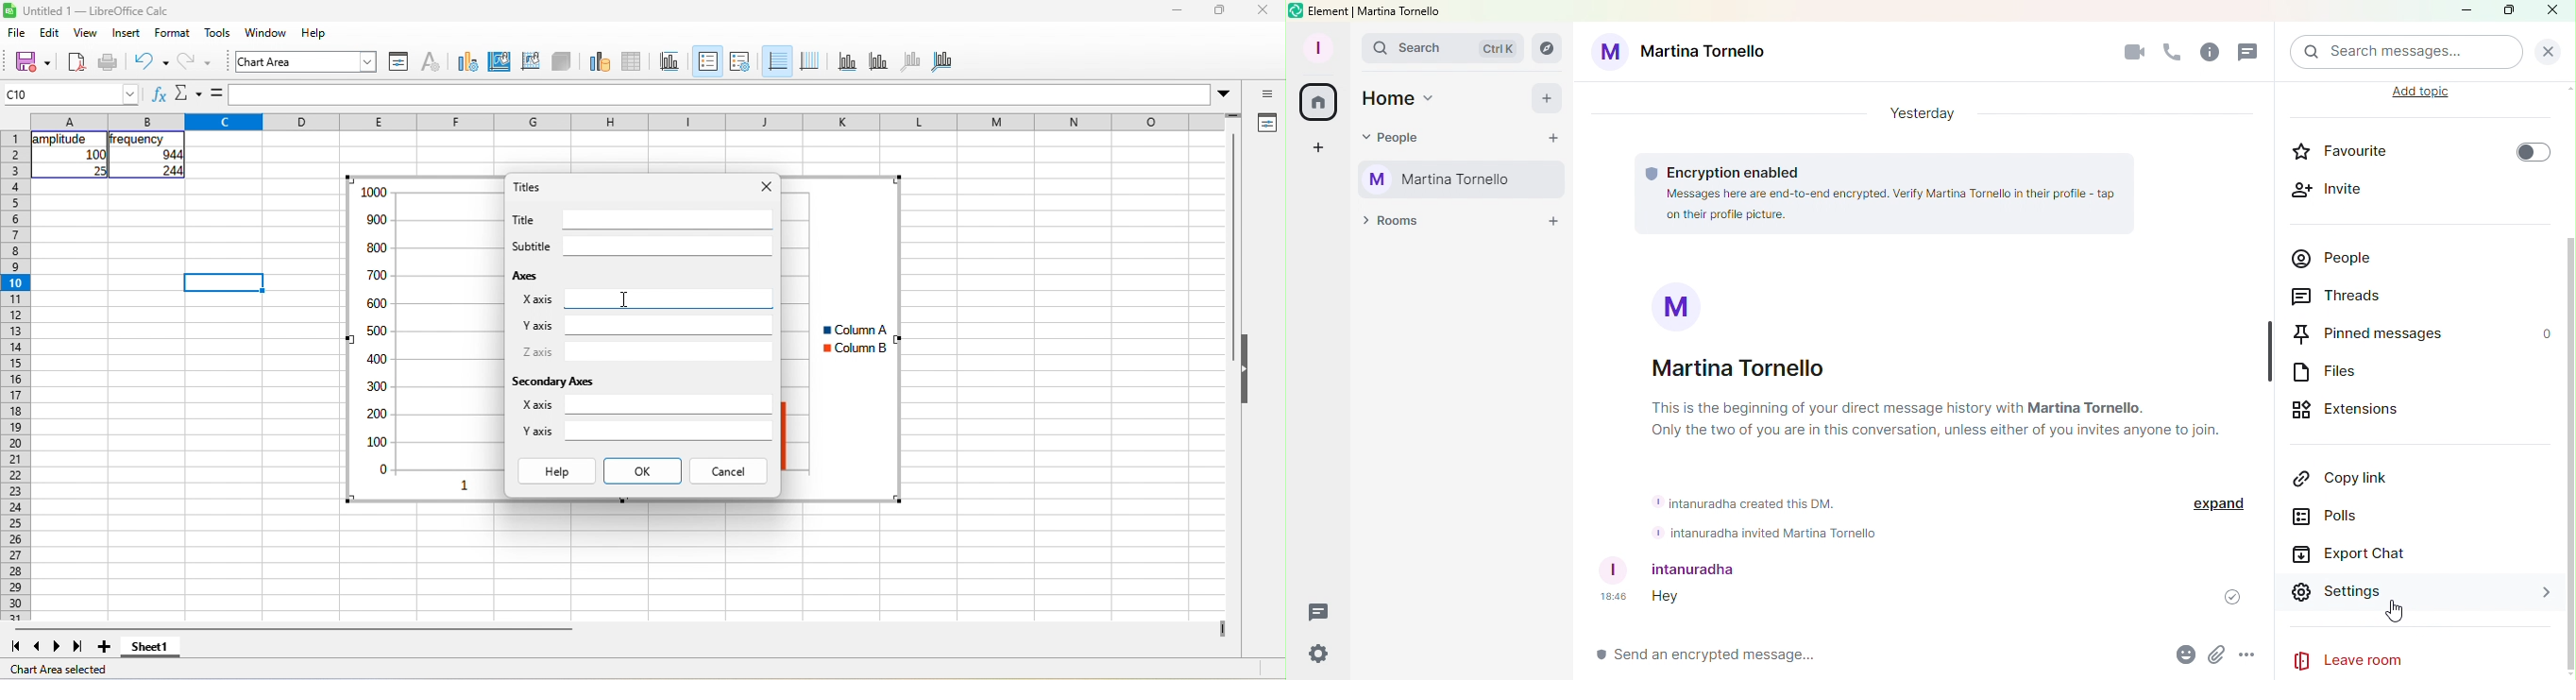 This screenshot has width=2576, height=700. Describe the element at coordinates (1315, 655) in the screenshot. I see `Quick settings` at that location.